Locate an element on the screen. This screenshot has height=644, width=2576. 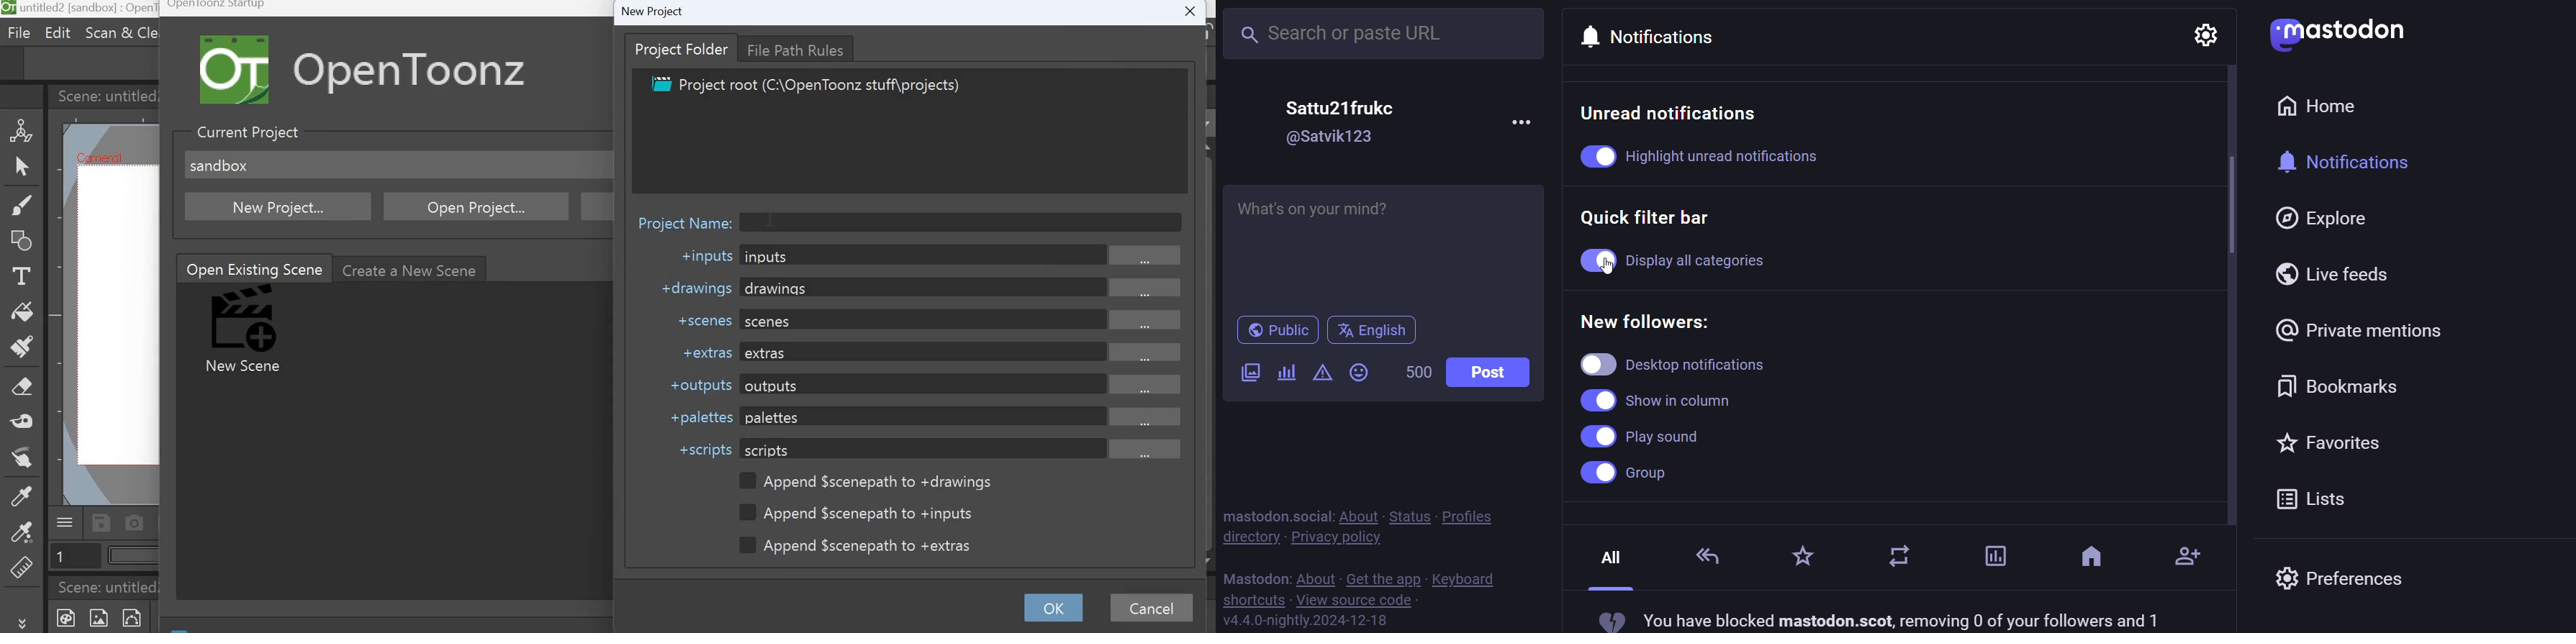
favorite is located at coordinates (2331, 442).